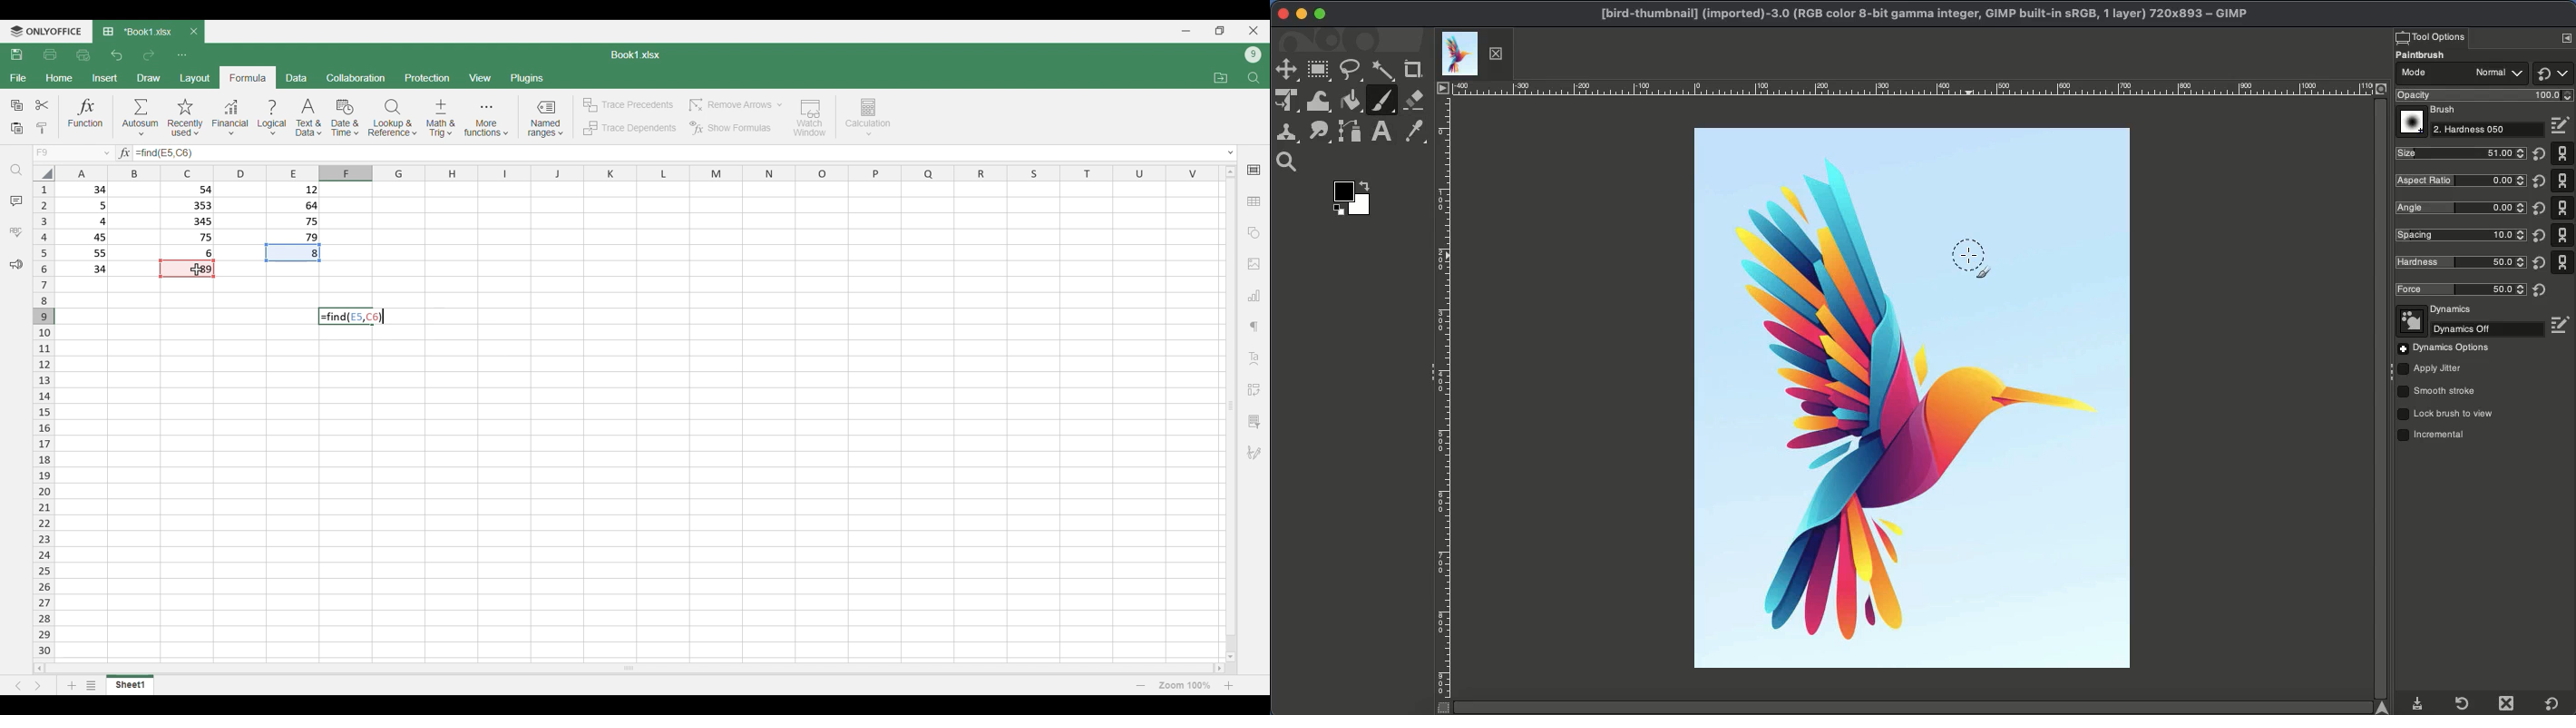  What do you see at coordinates (92, 685) in the screenshot?
I see `List of sheets` at bounding box center [92, 685].